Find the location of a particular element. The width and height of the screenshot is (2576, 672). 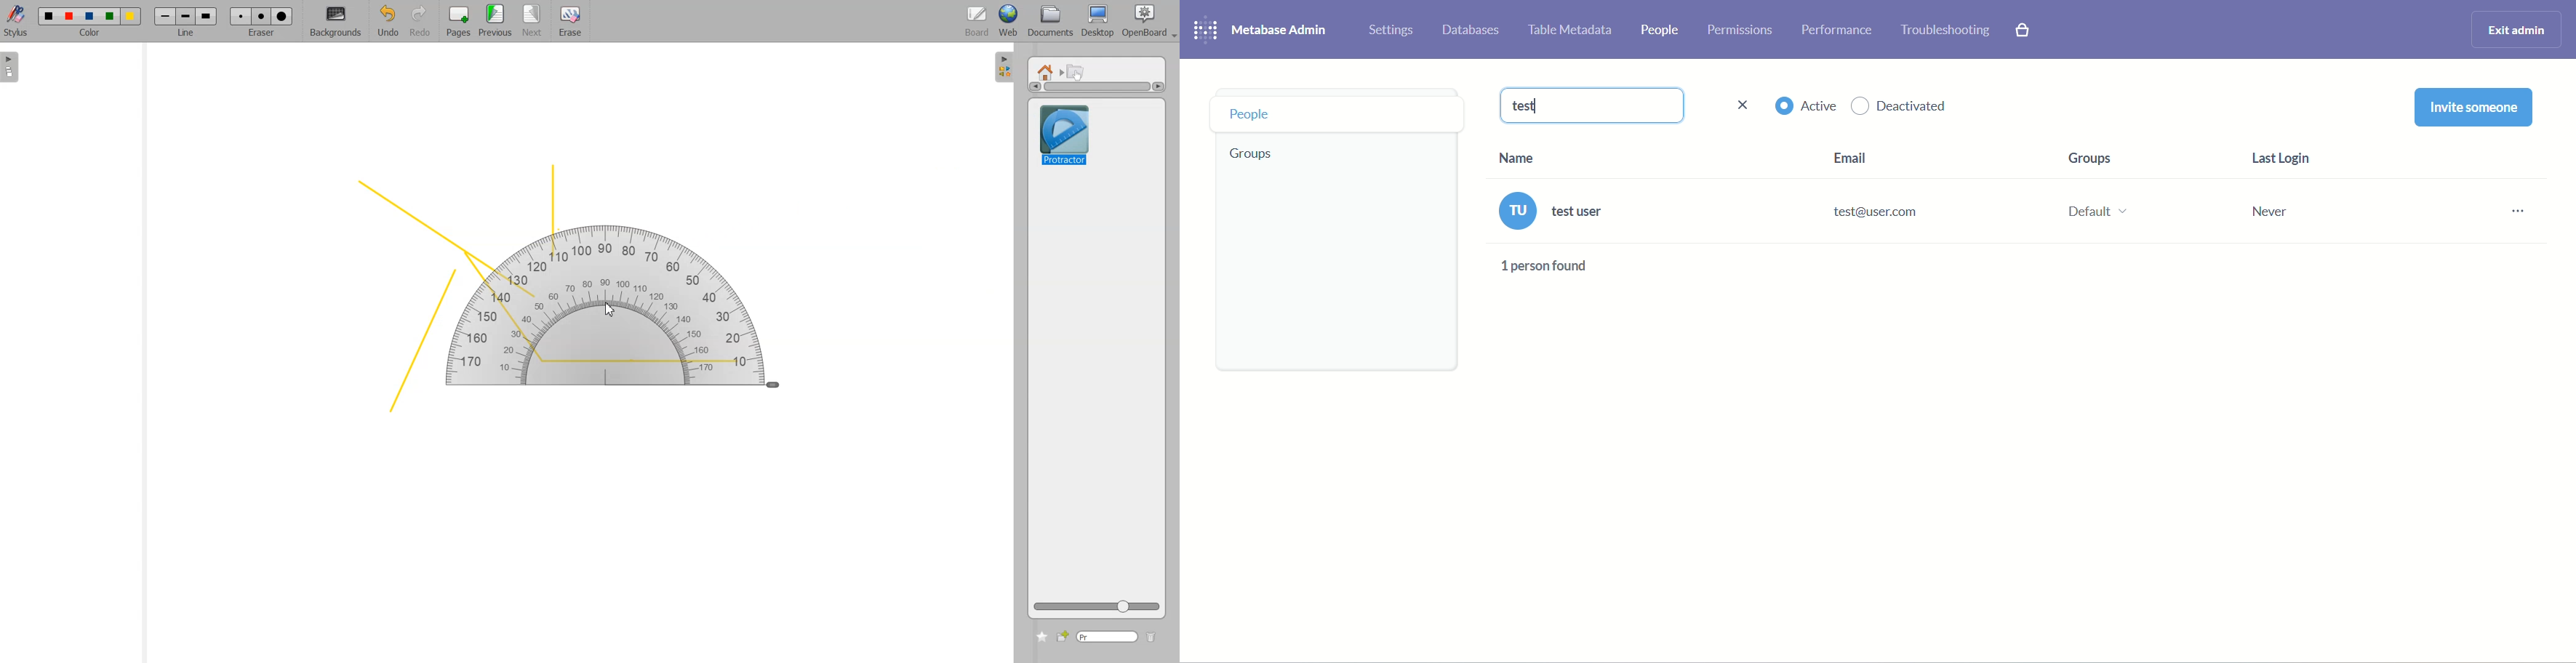

line is located at coordinates (188, 34).